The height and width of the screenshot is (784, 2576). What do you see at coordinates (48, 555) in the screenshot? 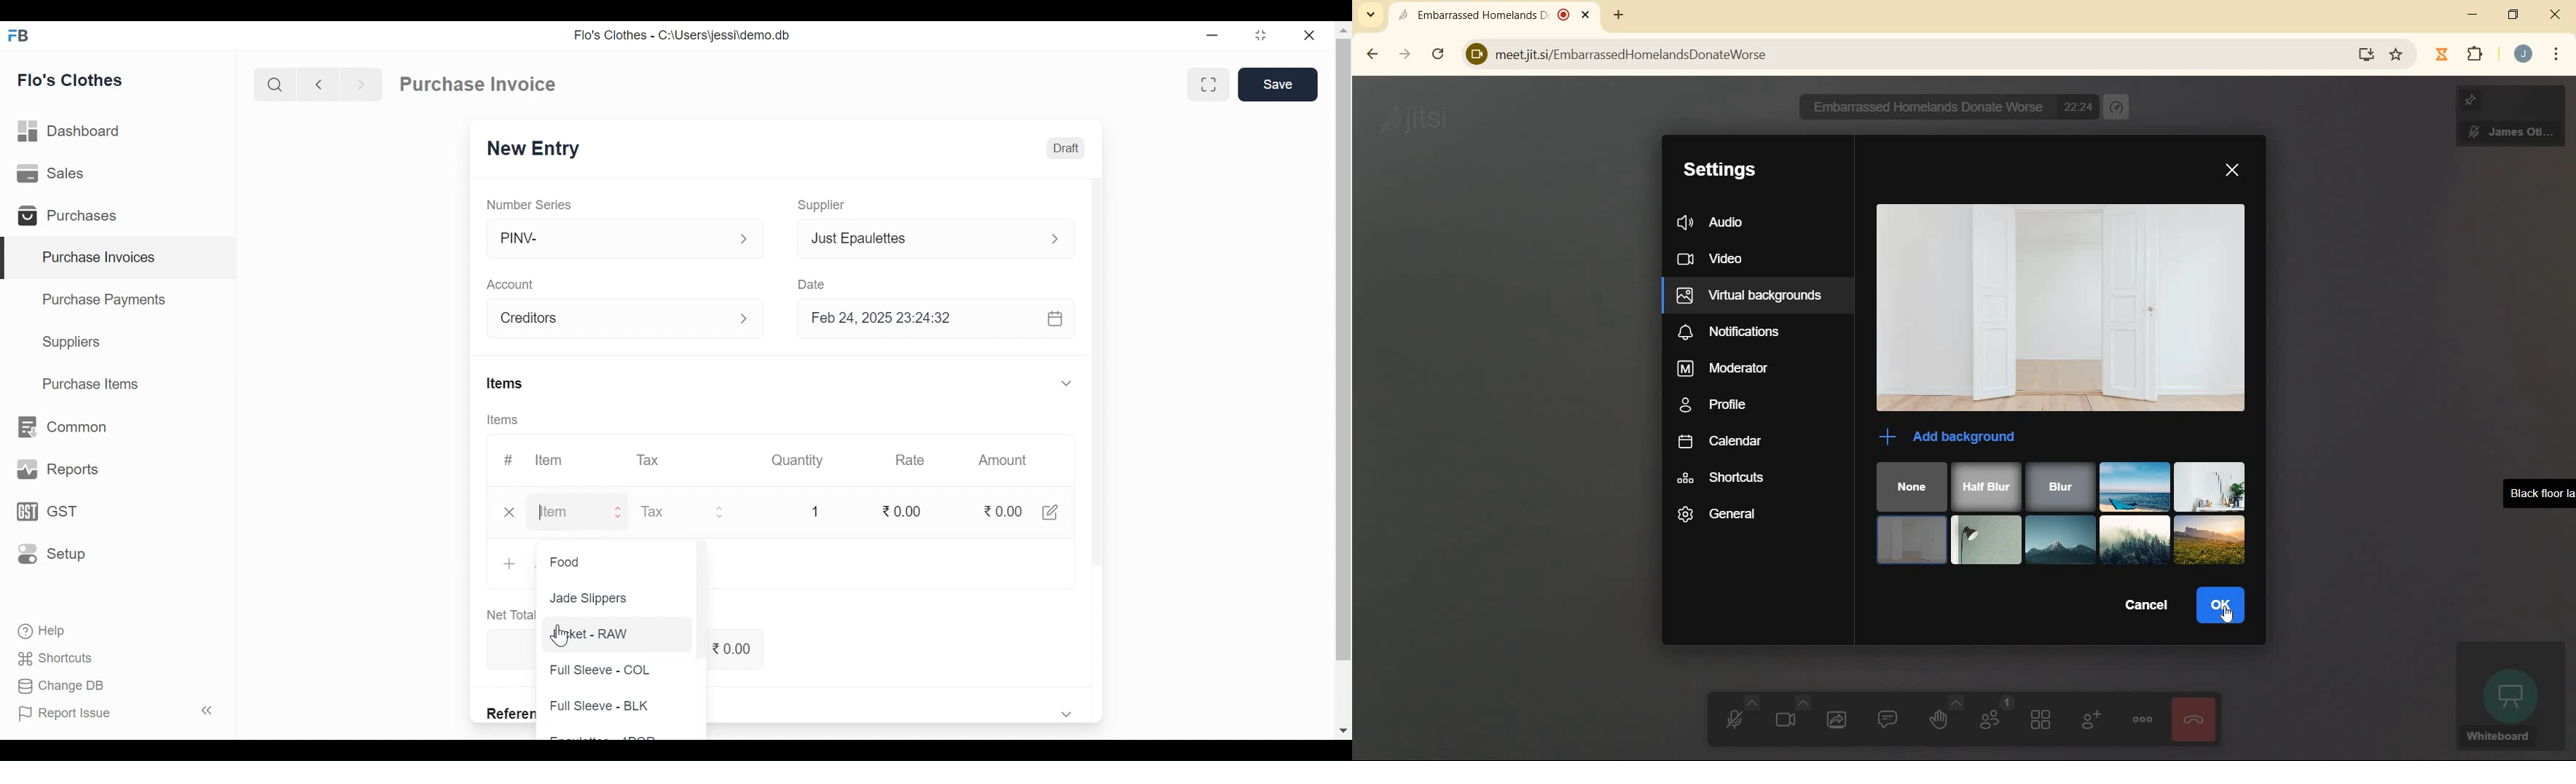
I see `Setup` at bounding box center [48, 555].